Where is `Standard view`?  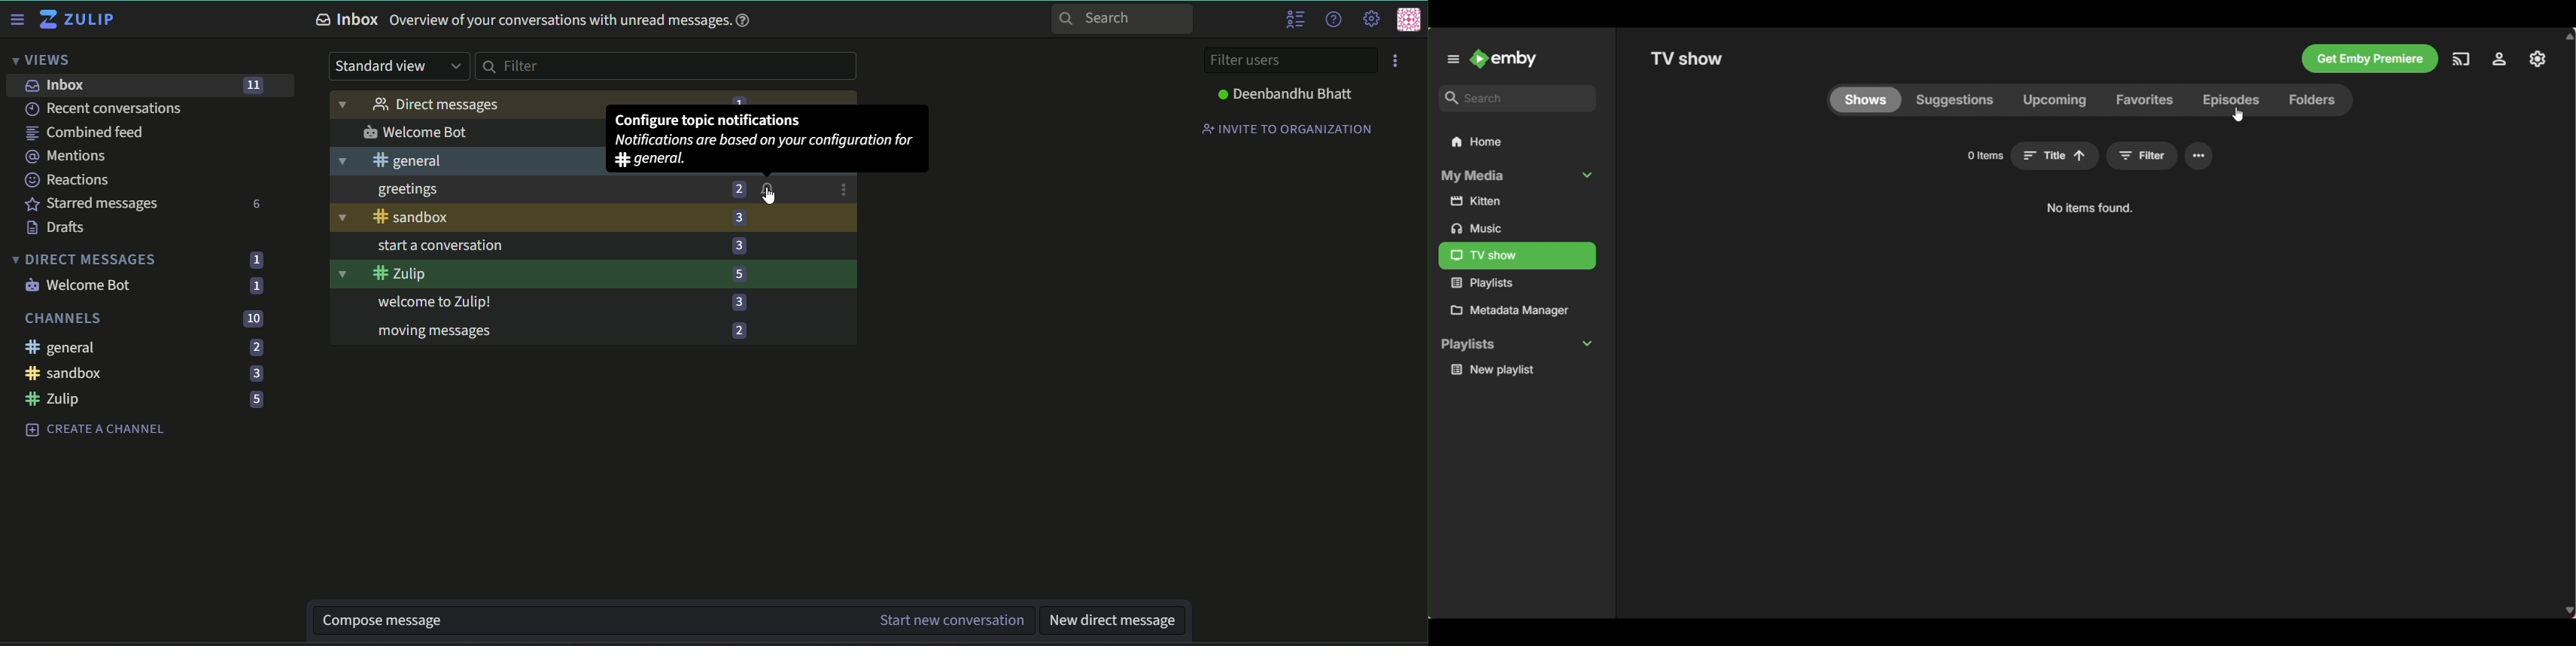
Standard view is located at coordinates (397, 67).